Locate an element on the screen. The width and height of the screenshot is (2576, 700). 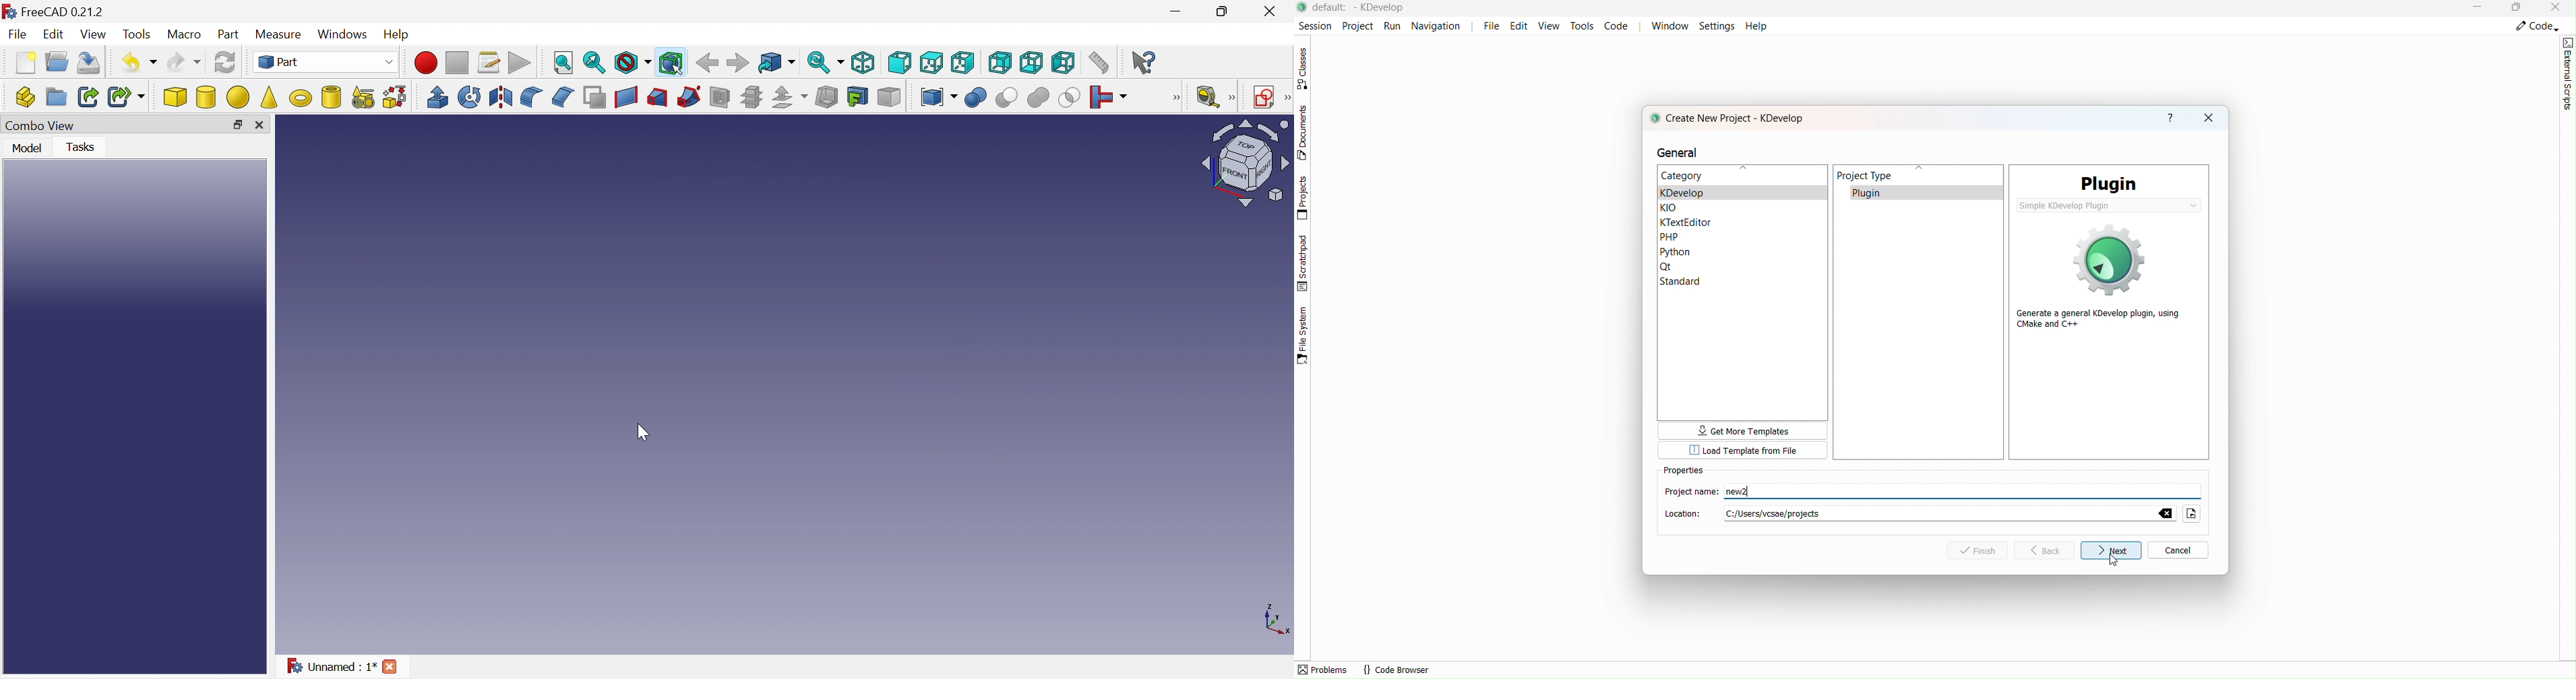
Make link is located at coordinates (90, 96).